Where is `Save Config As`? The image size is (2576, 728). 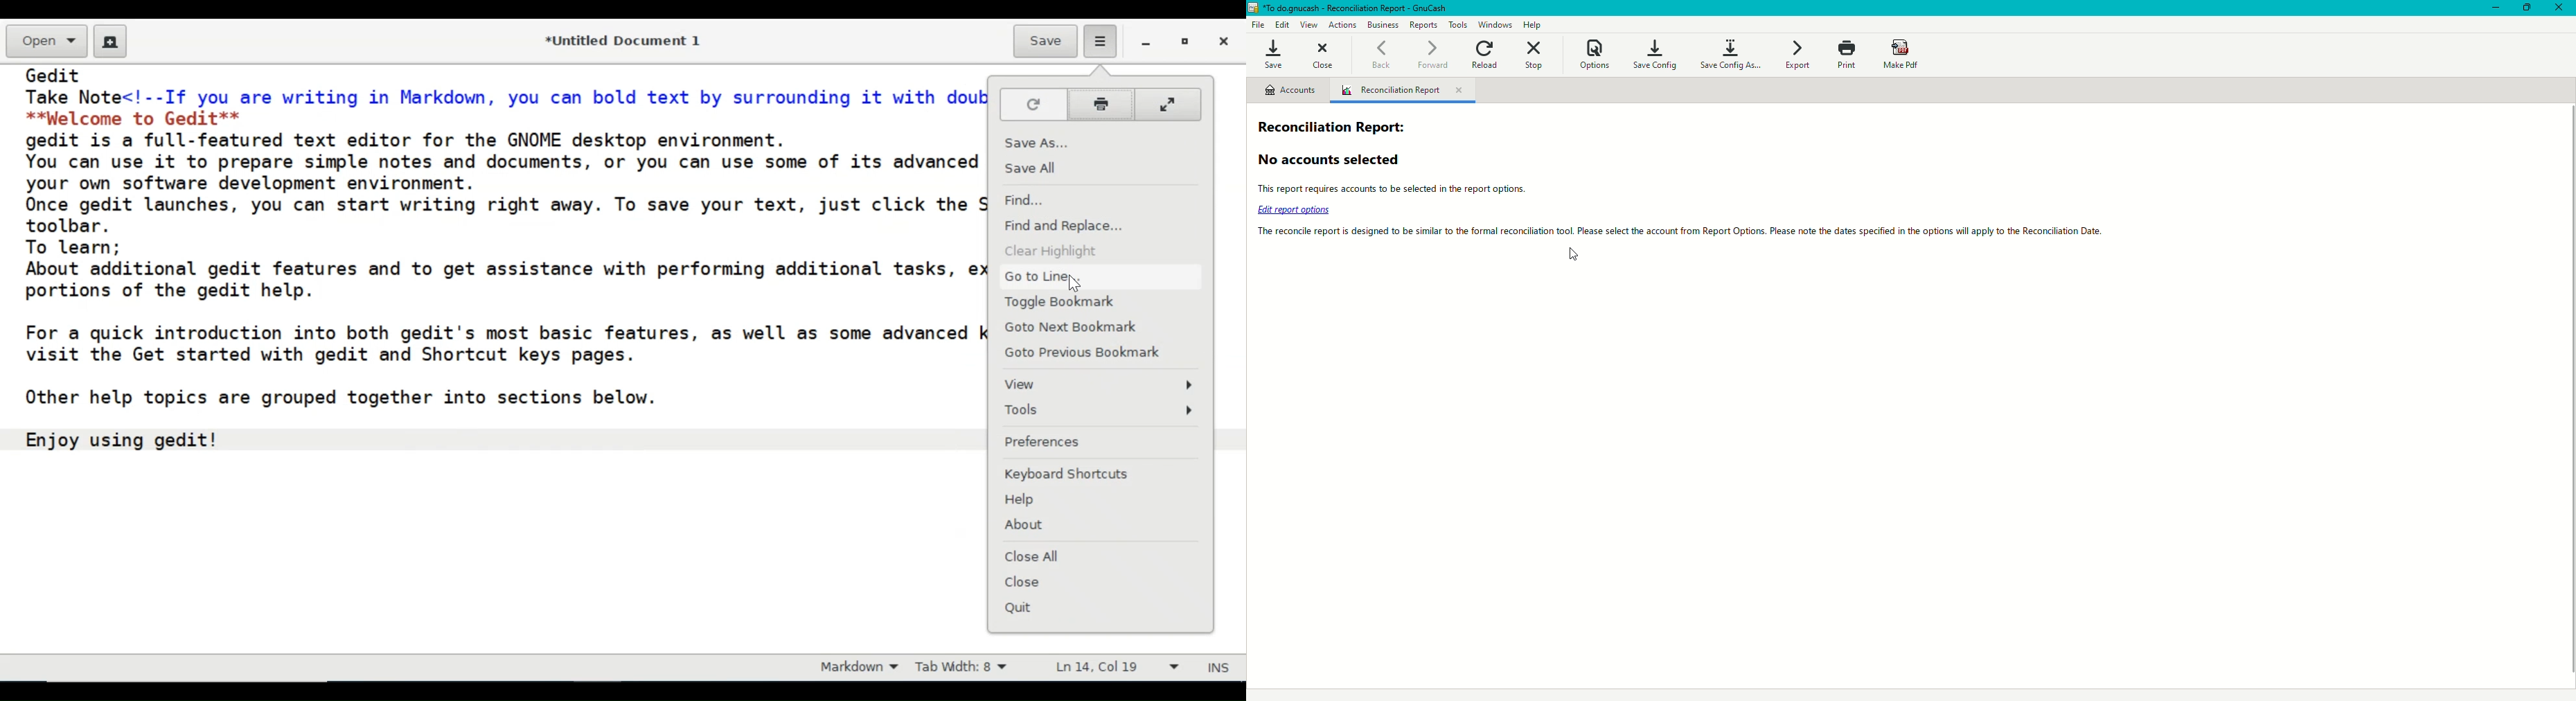
Save Config As is located at coordinates (1727, 53).